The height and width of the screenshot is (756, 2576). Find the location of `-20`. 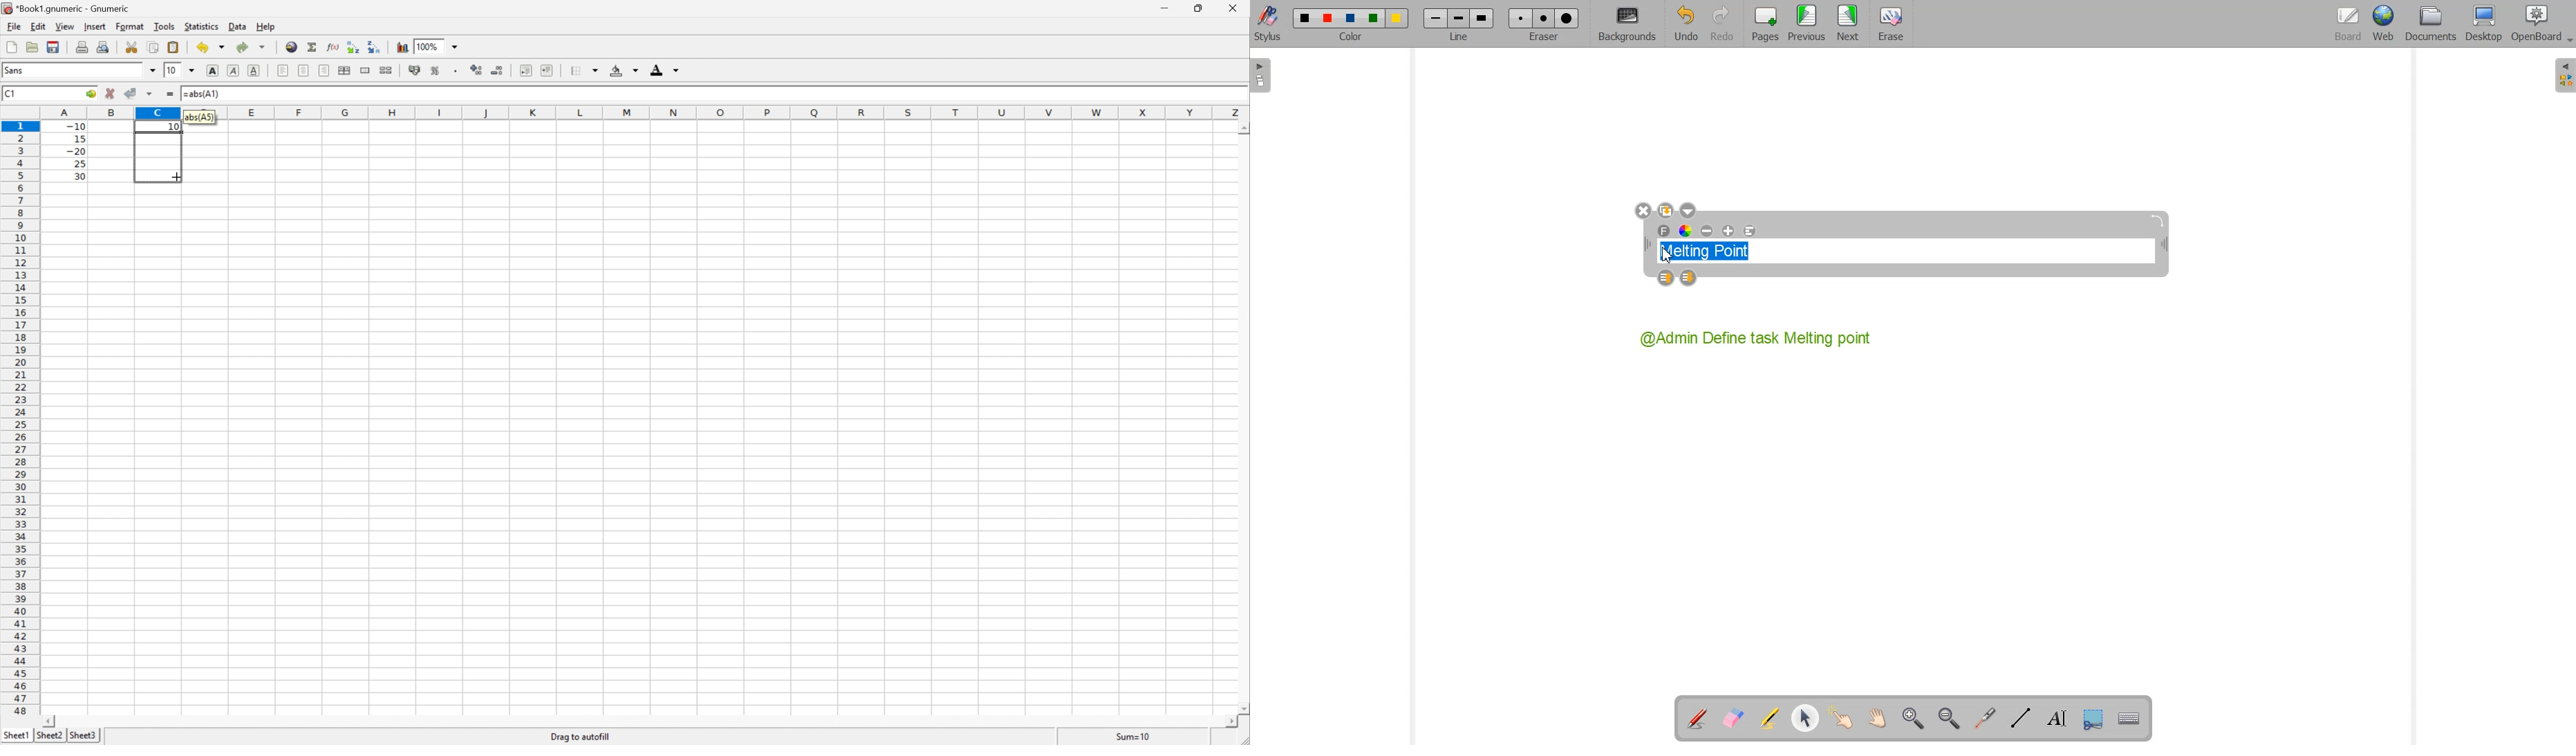

-20 is located at coordinates (76, 152).